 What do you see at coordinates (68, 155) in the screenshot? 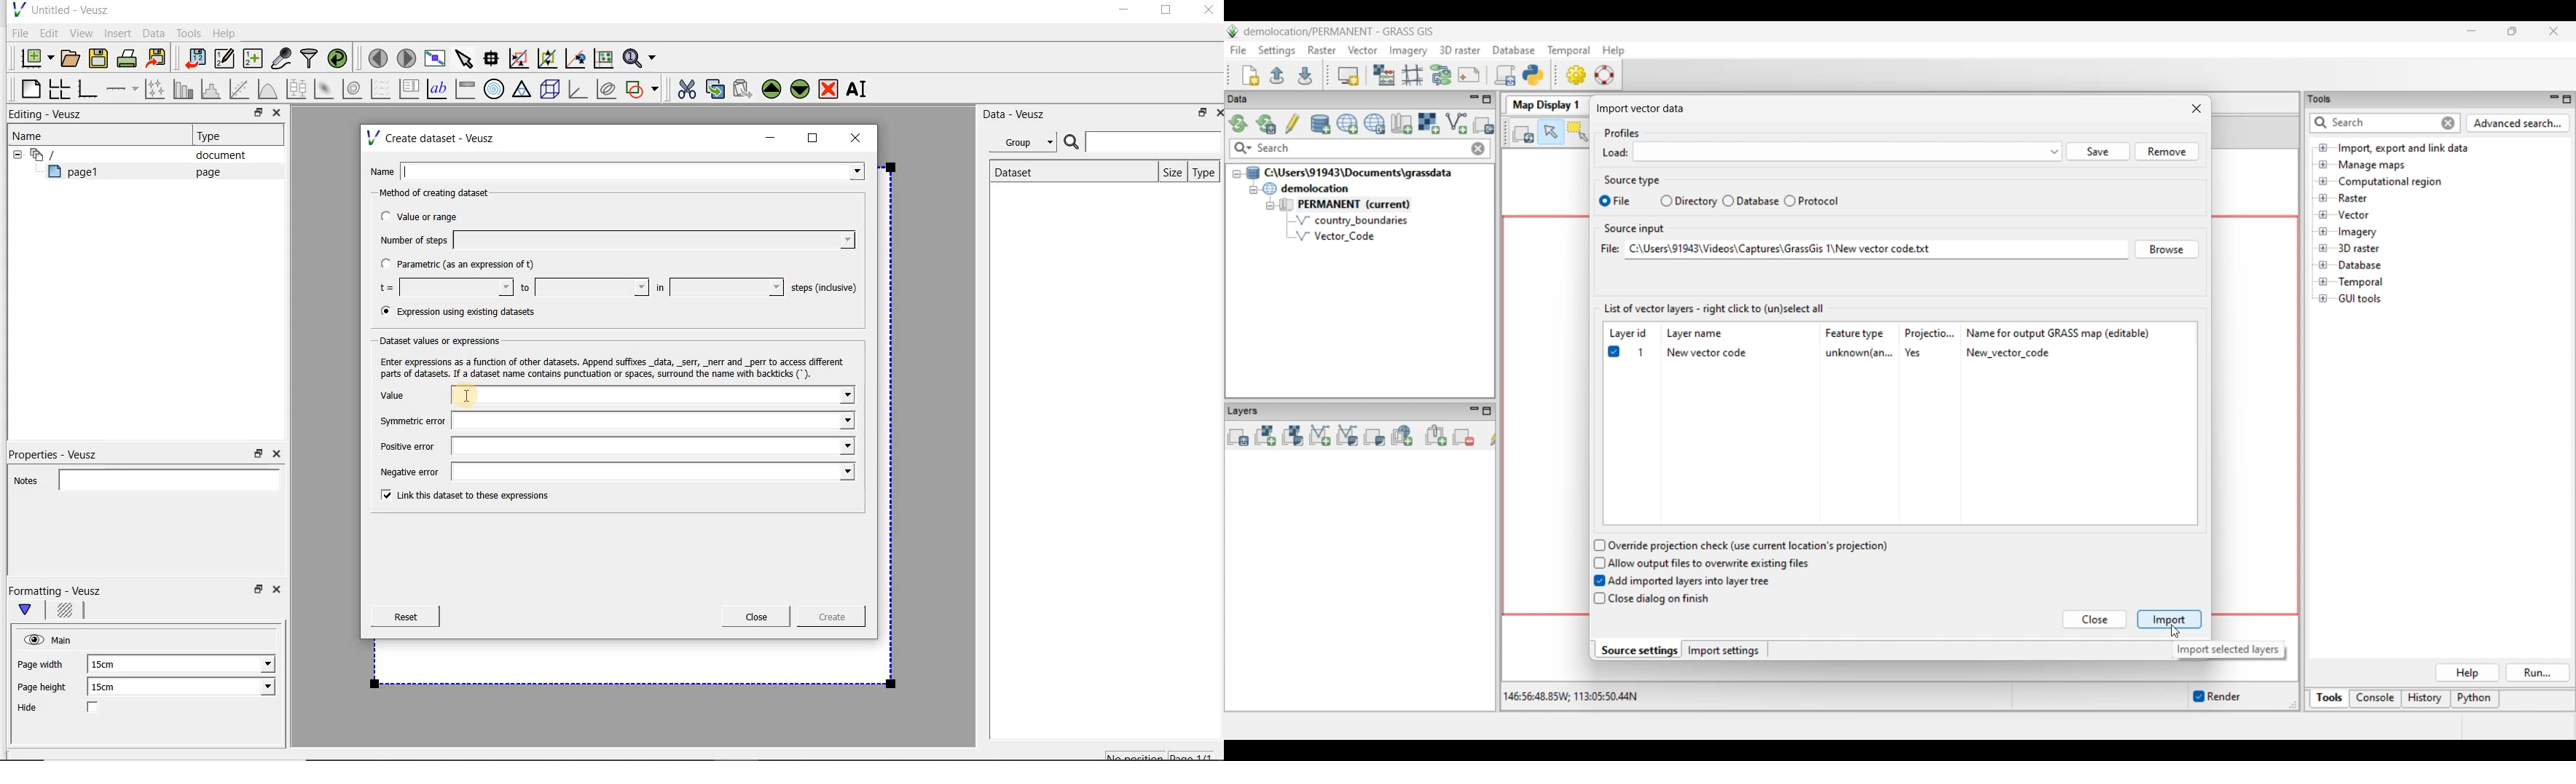
I see `Document widget` at bounding box center [68, 155].